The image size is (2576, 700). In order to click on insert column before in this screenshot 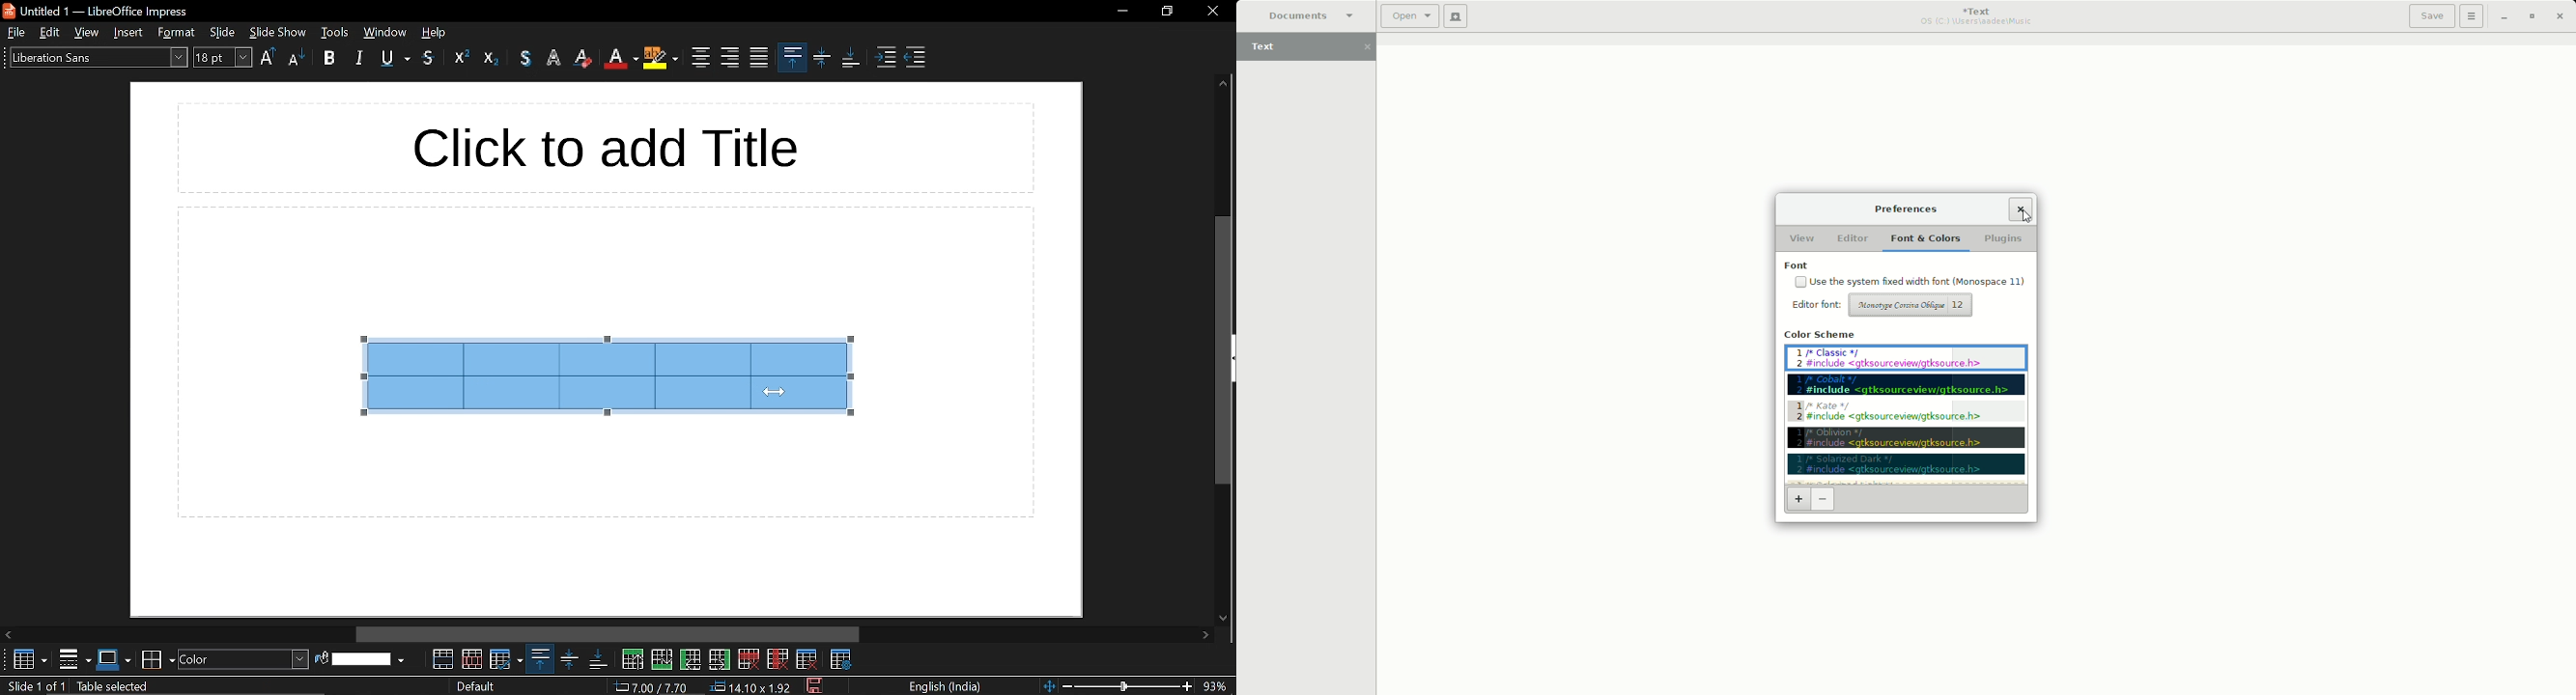, I will do `click(691, 659)`.